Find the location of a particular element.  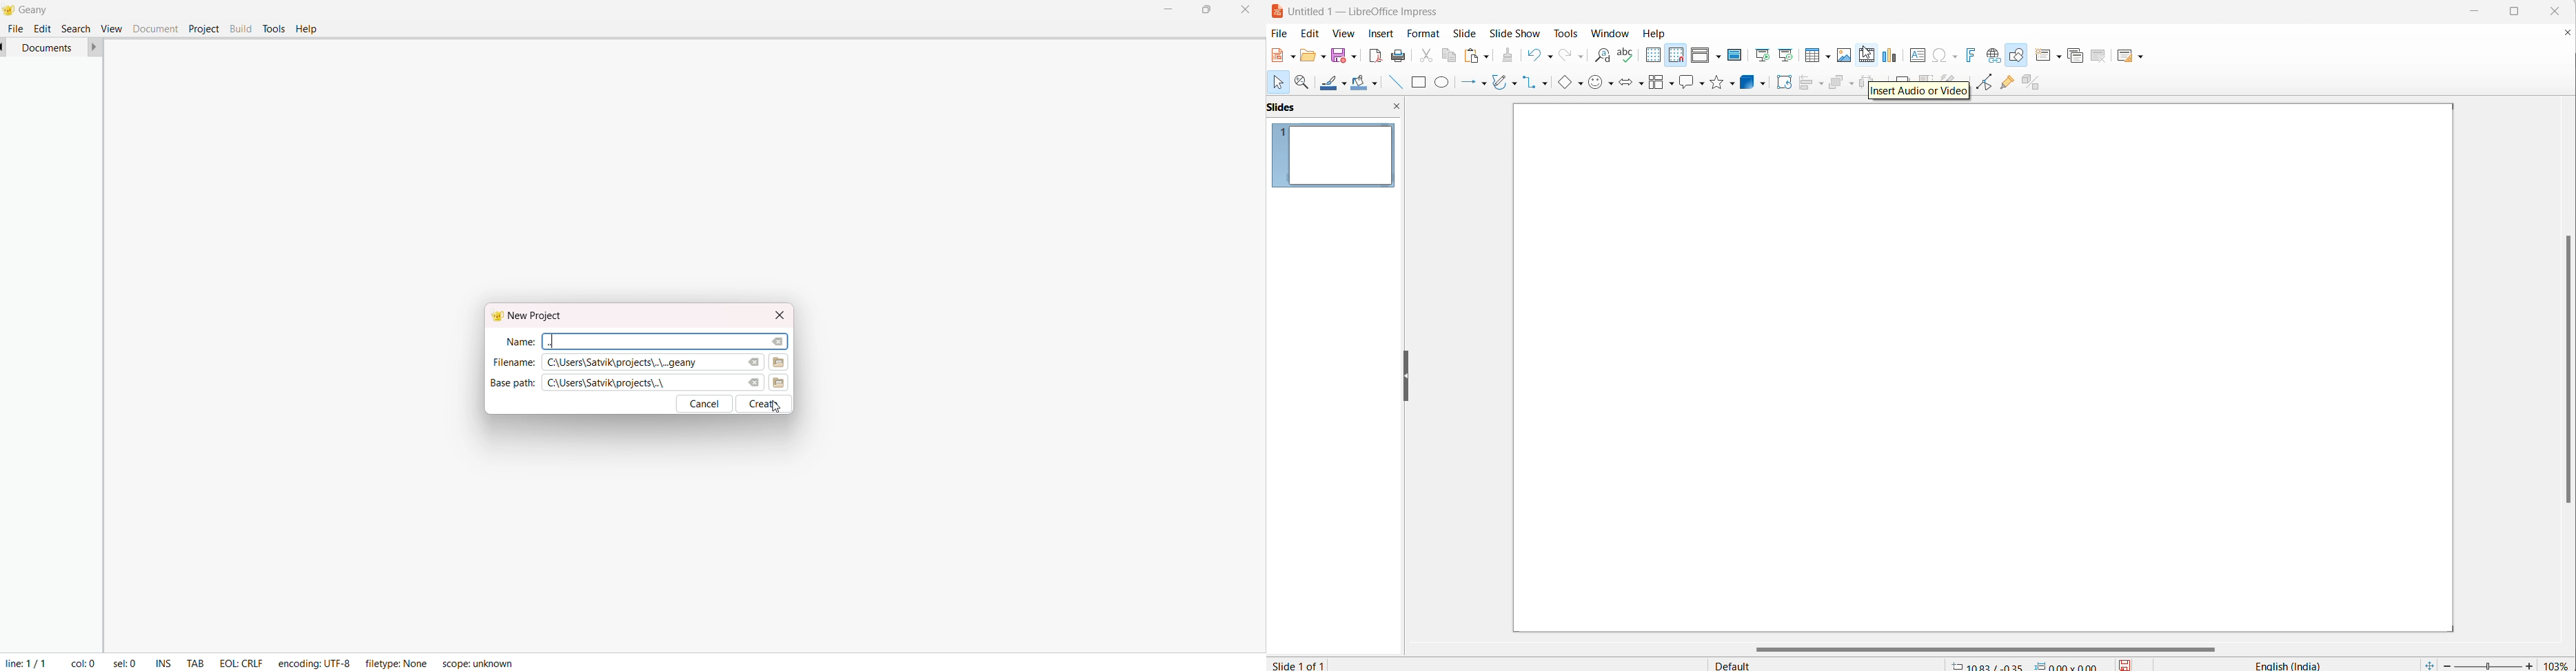

maximize is located at coordinates (2517, 13).